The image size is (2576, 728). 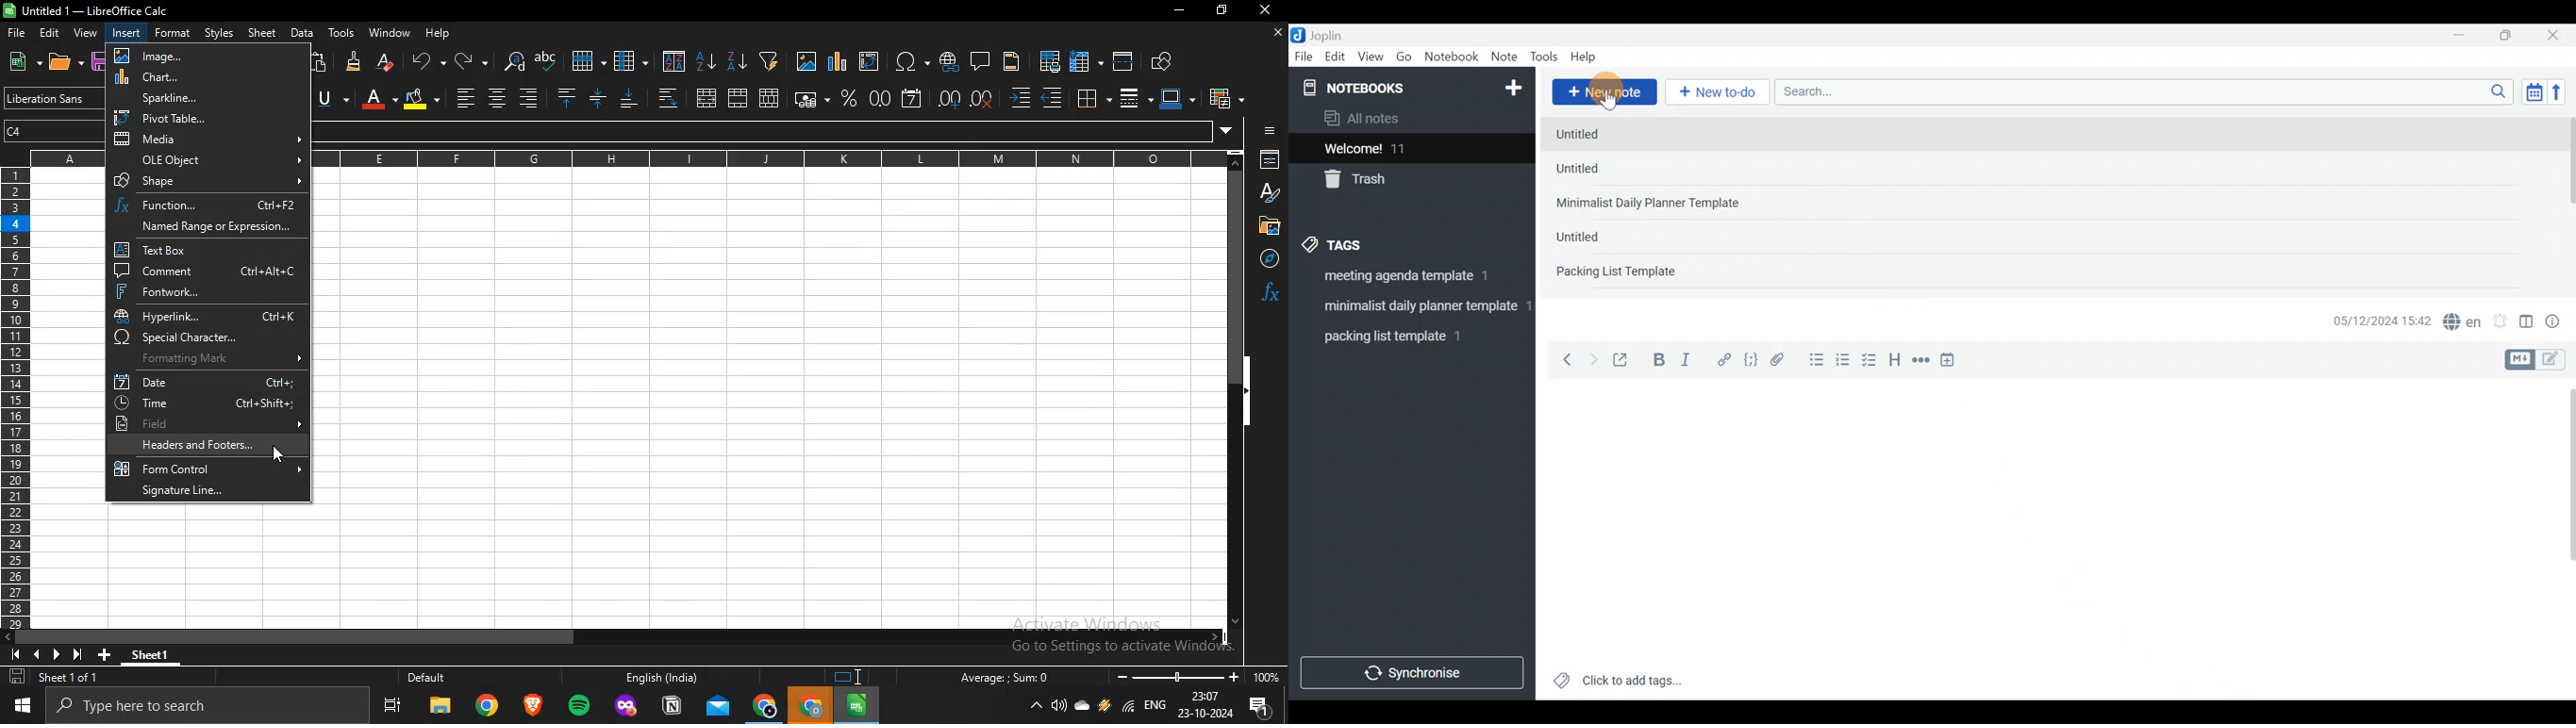 I want to click on sort ascending, so click(x=706, y=60).